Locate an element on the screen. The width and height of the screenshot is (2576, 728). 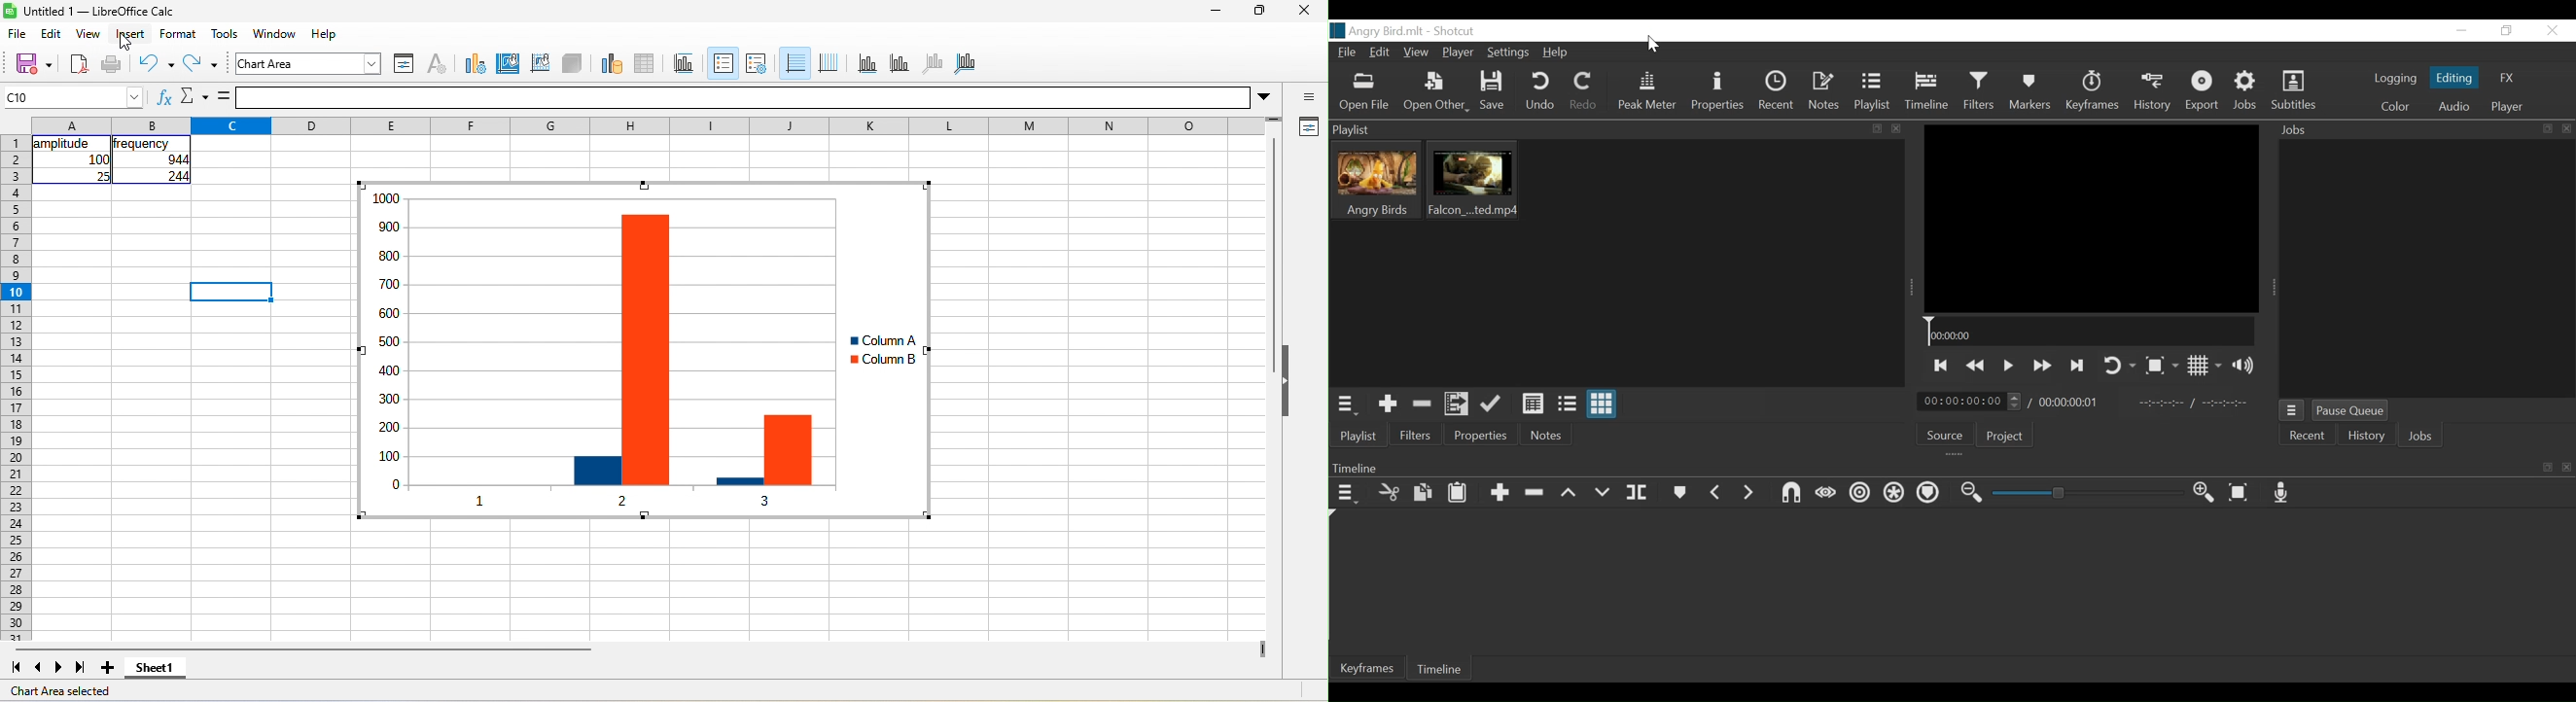
Previous marker is located at coordinates (1718, 493).